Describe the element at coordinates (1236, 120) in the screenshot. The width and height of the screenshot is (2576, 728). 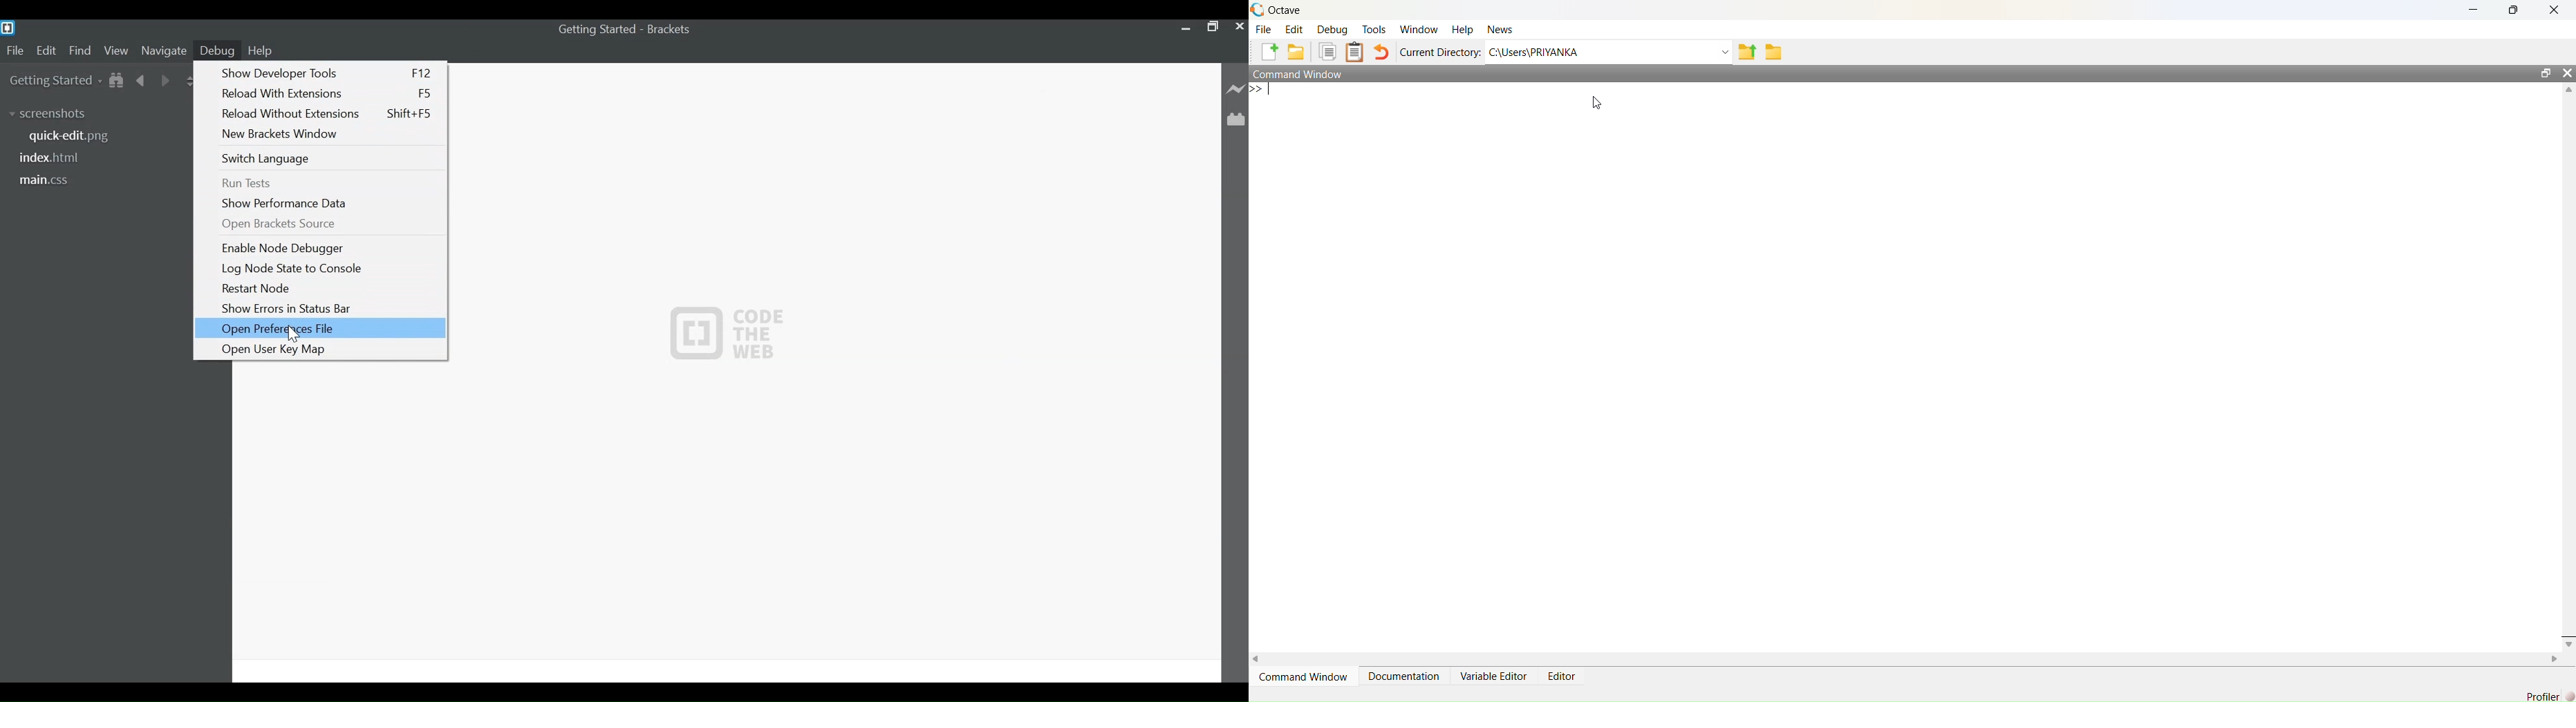
I see `Manage Extensions` at that location.